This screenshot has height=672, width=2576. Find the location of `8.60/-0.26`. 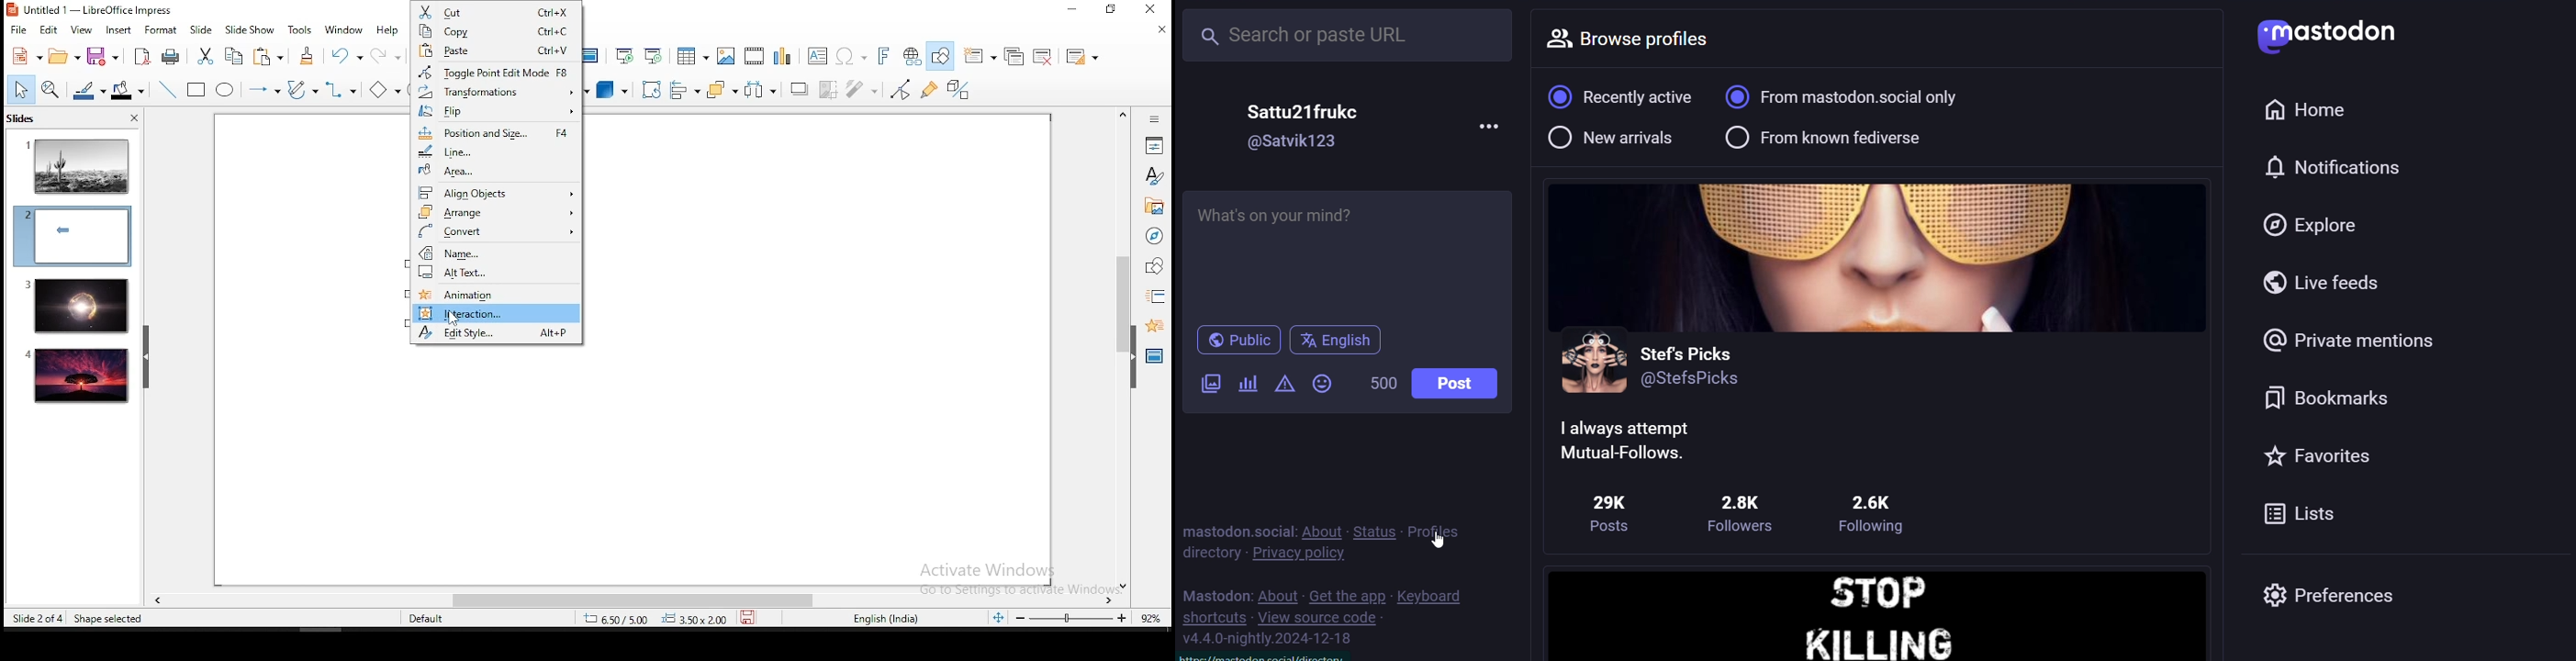

8.60/-0.26 is located at coordinates (618, 621).